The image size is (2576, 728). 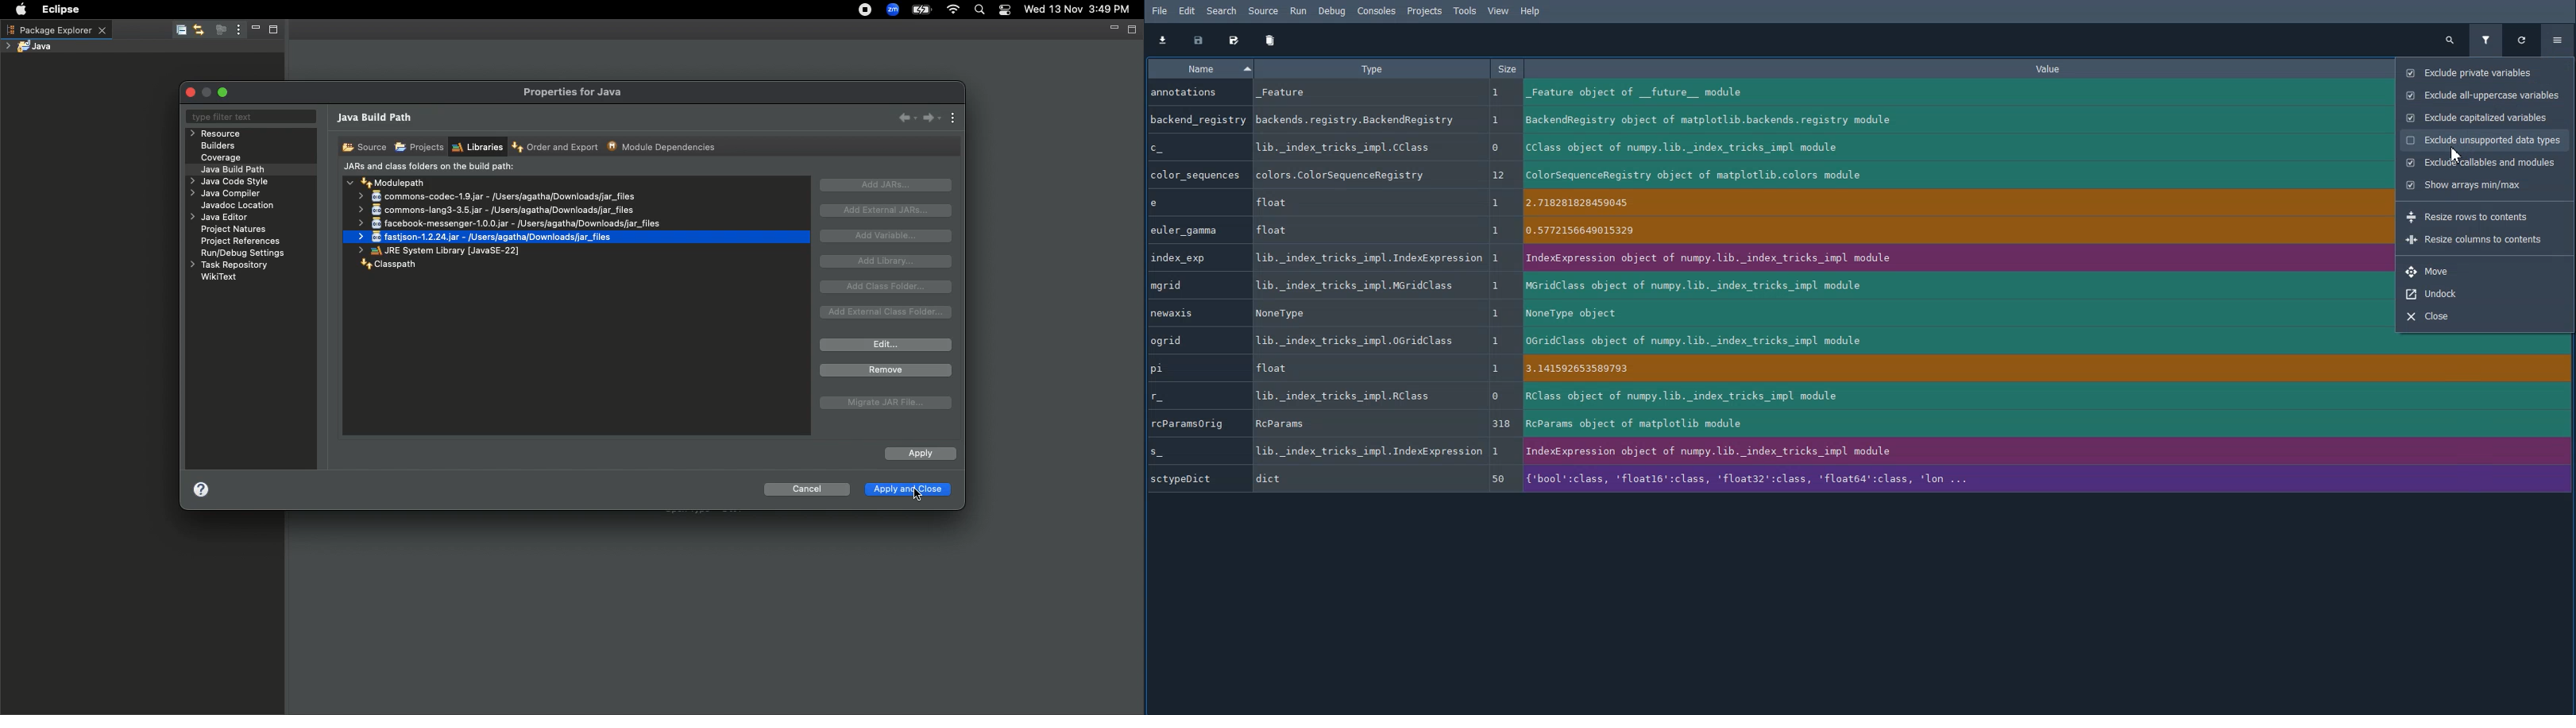 I want to click on Focus on active task, so click(x=219, y=31).